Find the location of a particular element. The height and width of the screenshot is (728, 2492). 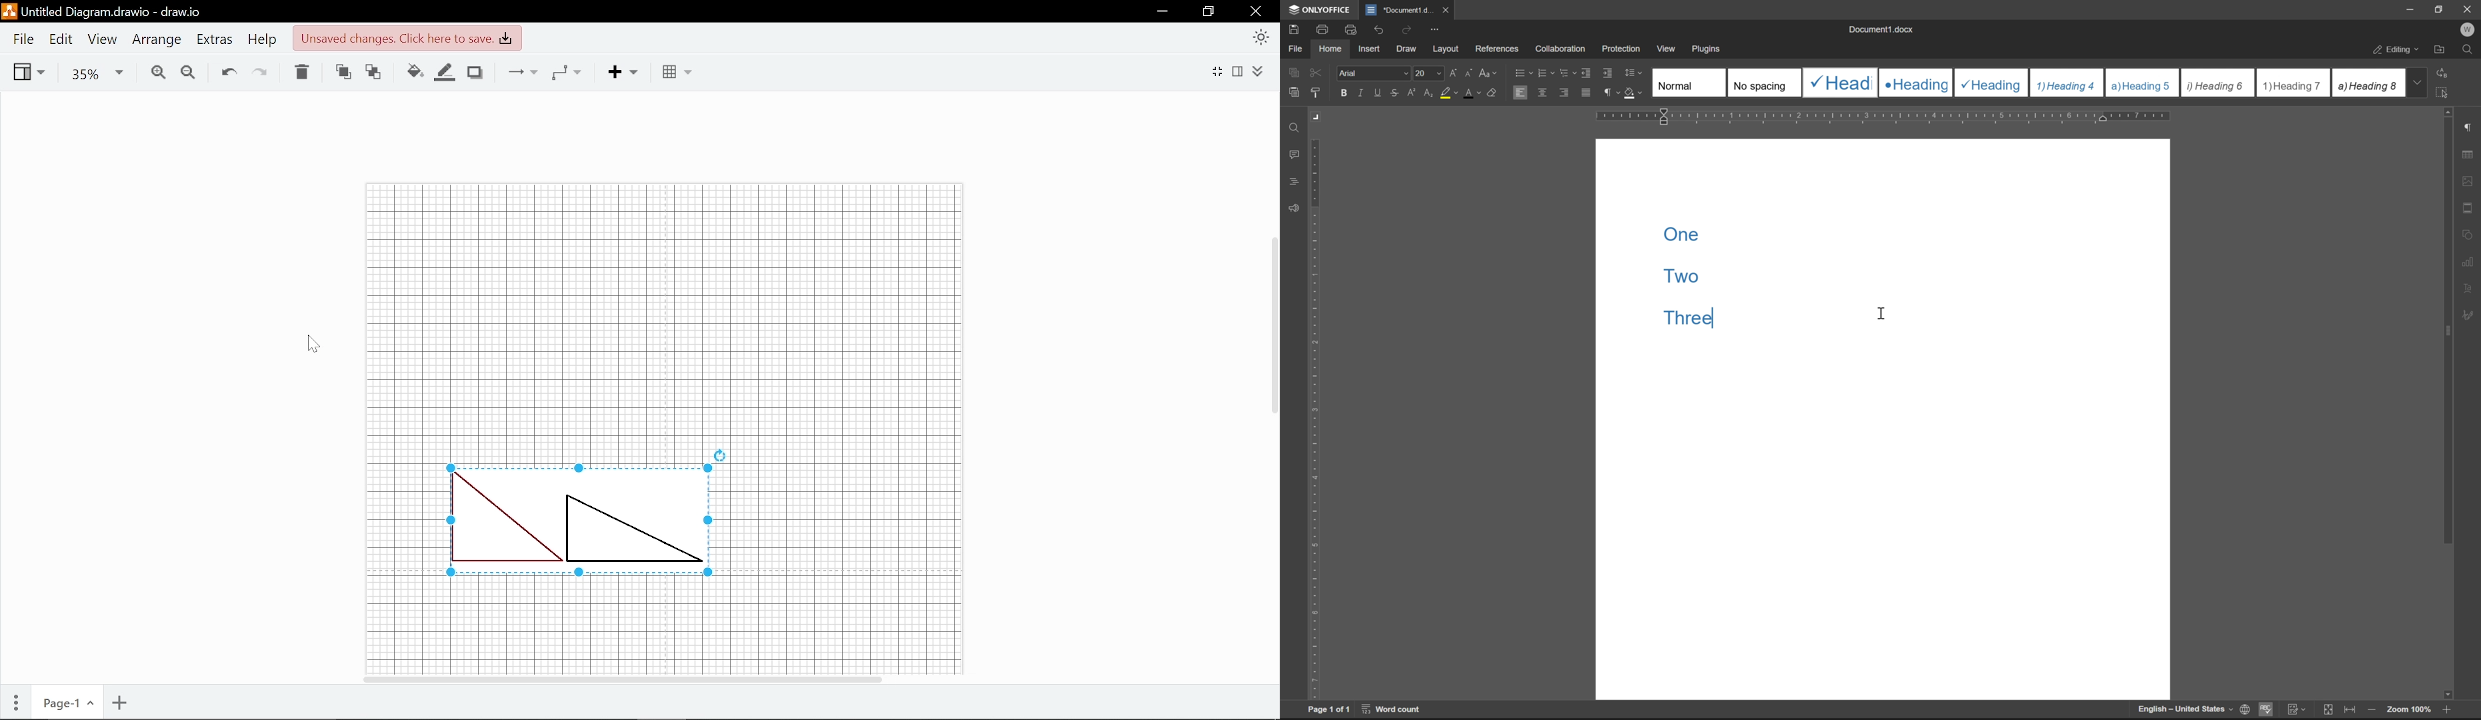

plugins is located at coordinates (1708, 49).